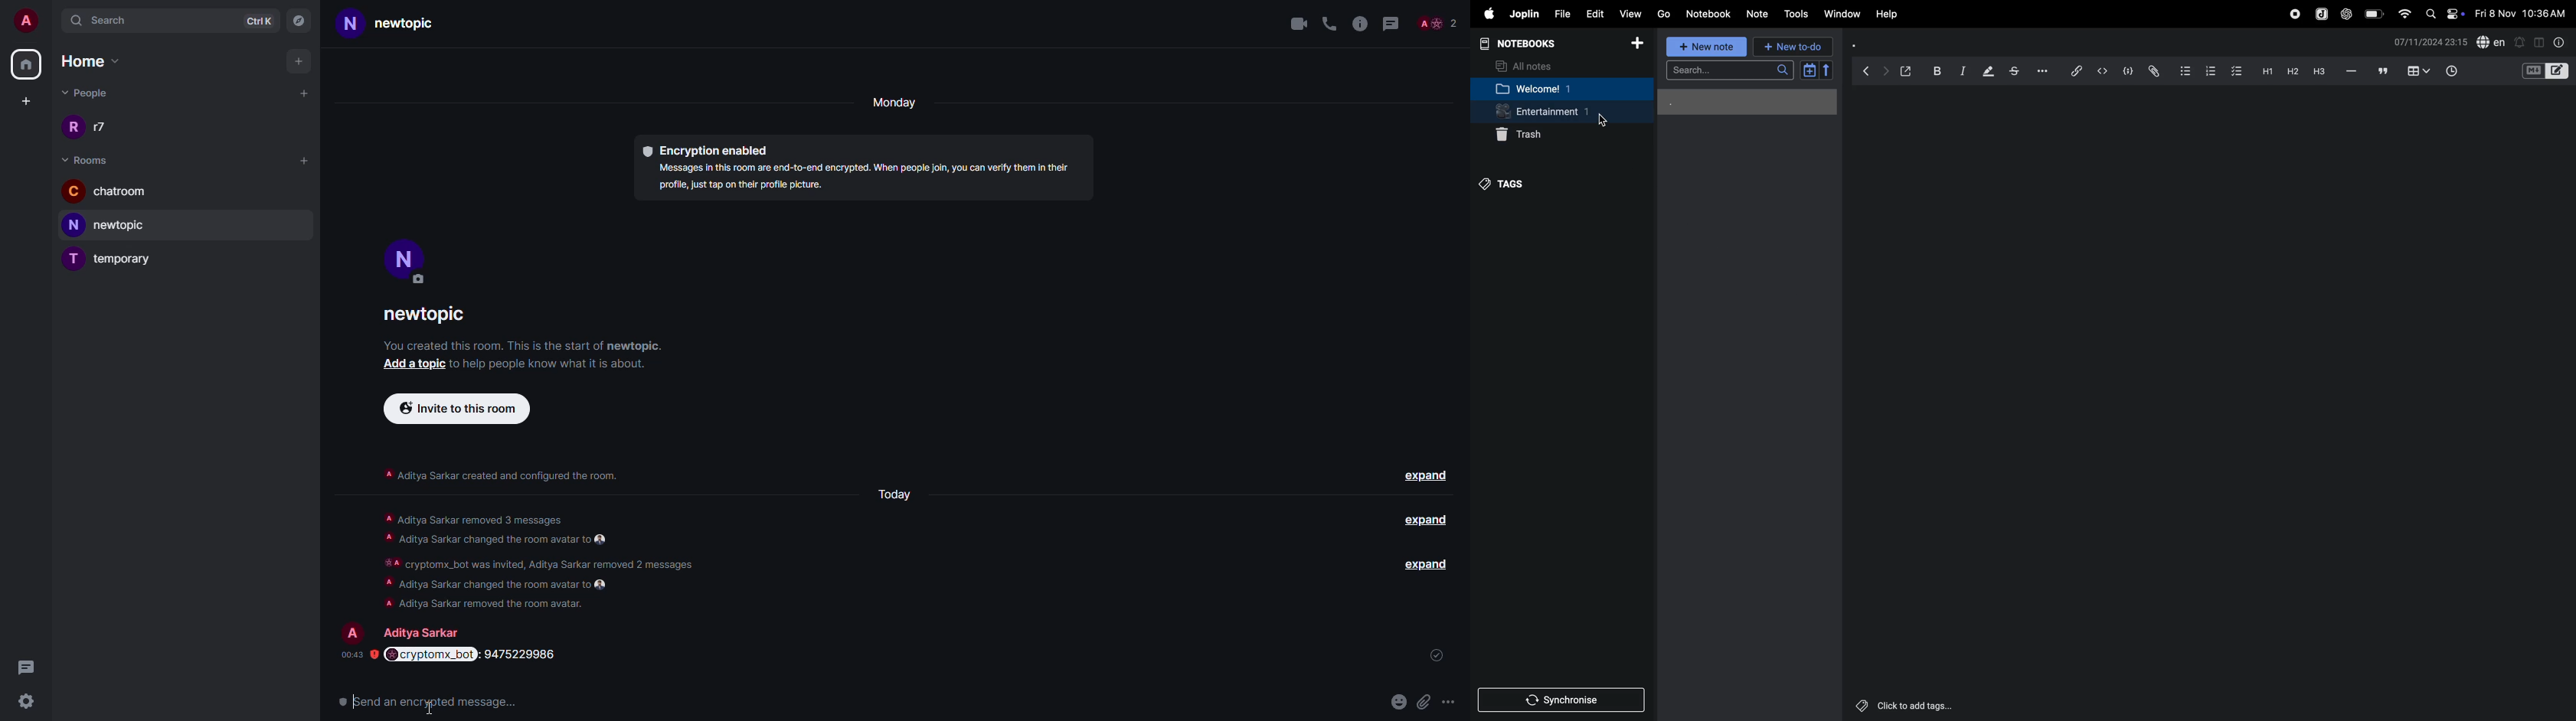 The width and height of the screenshot is (2576, 728). I want to click on horrizontal line, so click(2350, 72).